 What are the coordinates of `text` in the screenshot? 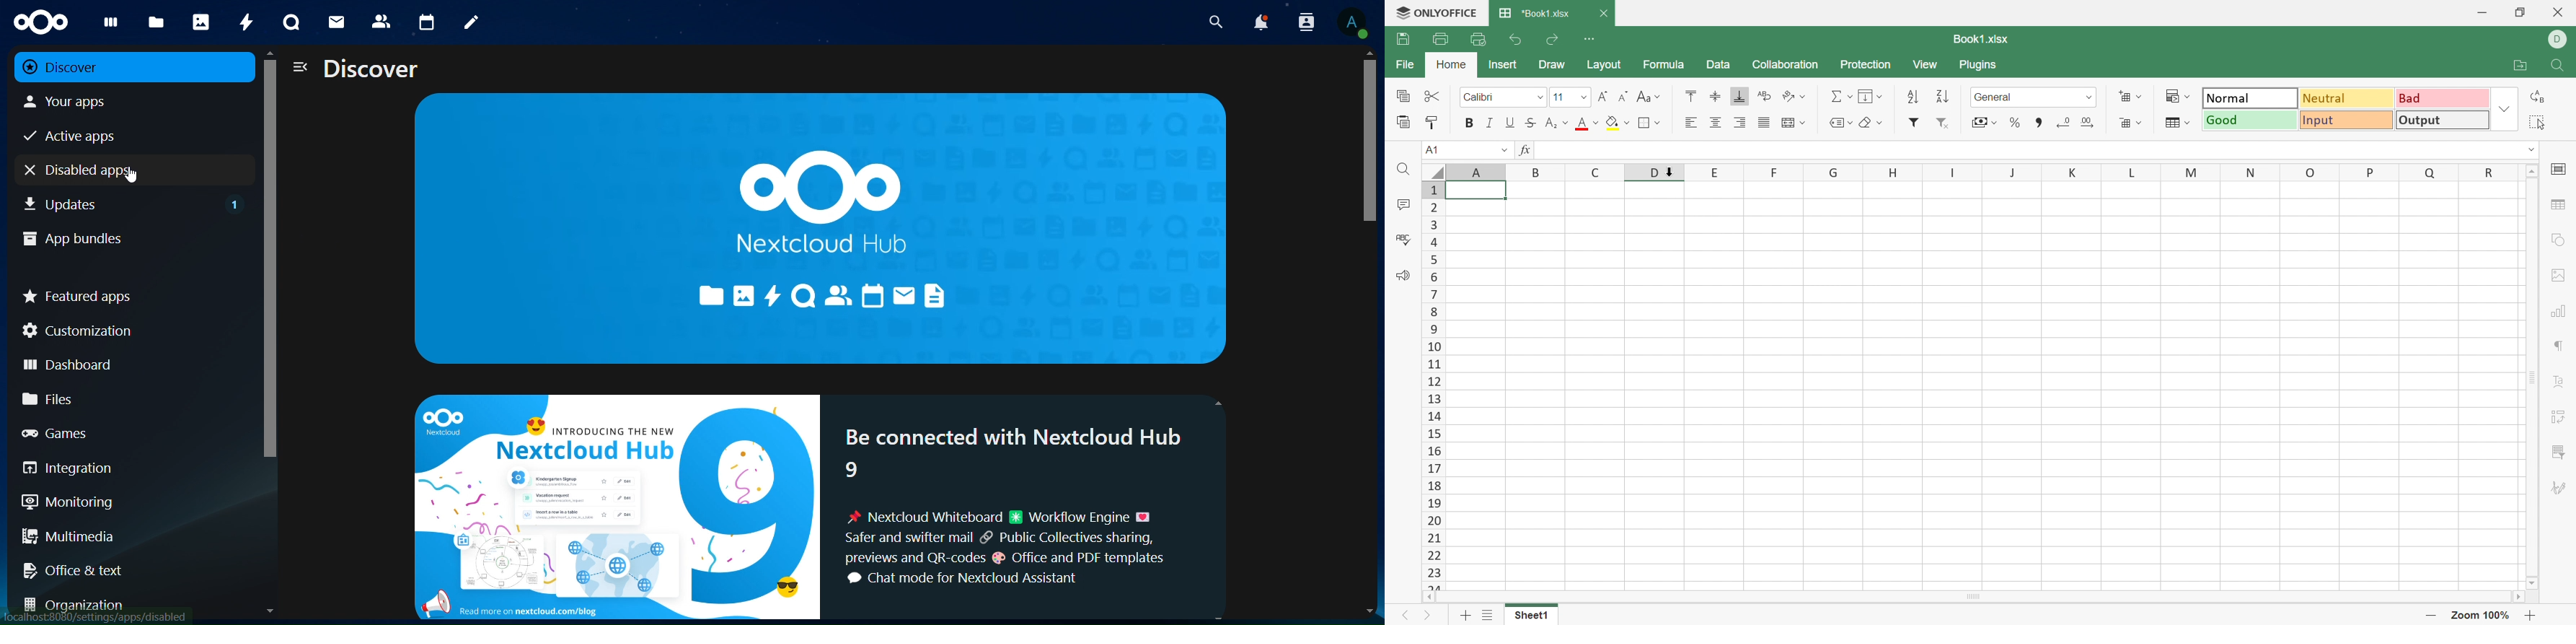 It's located at (1028, 512).